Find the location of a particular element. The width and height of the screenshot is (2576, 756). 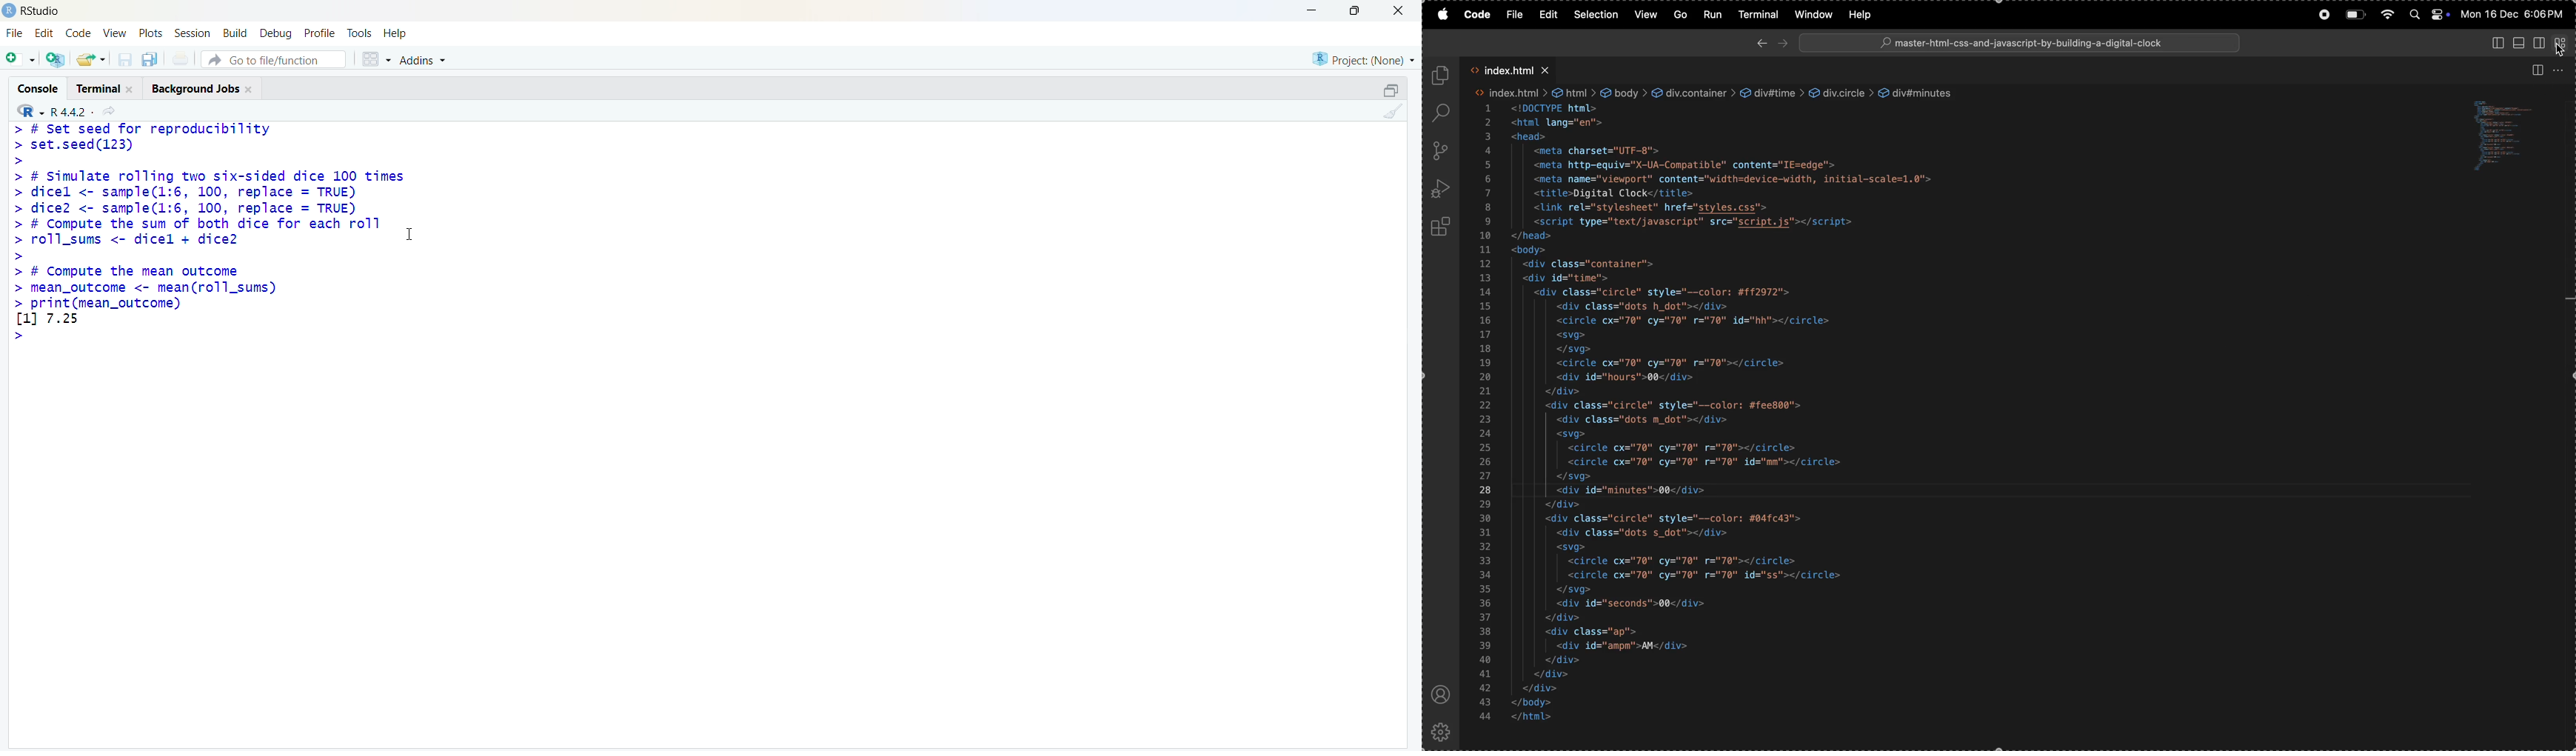

maximise is located at coordinates (1359, 10).